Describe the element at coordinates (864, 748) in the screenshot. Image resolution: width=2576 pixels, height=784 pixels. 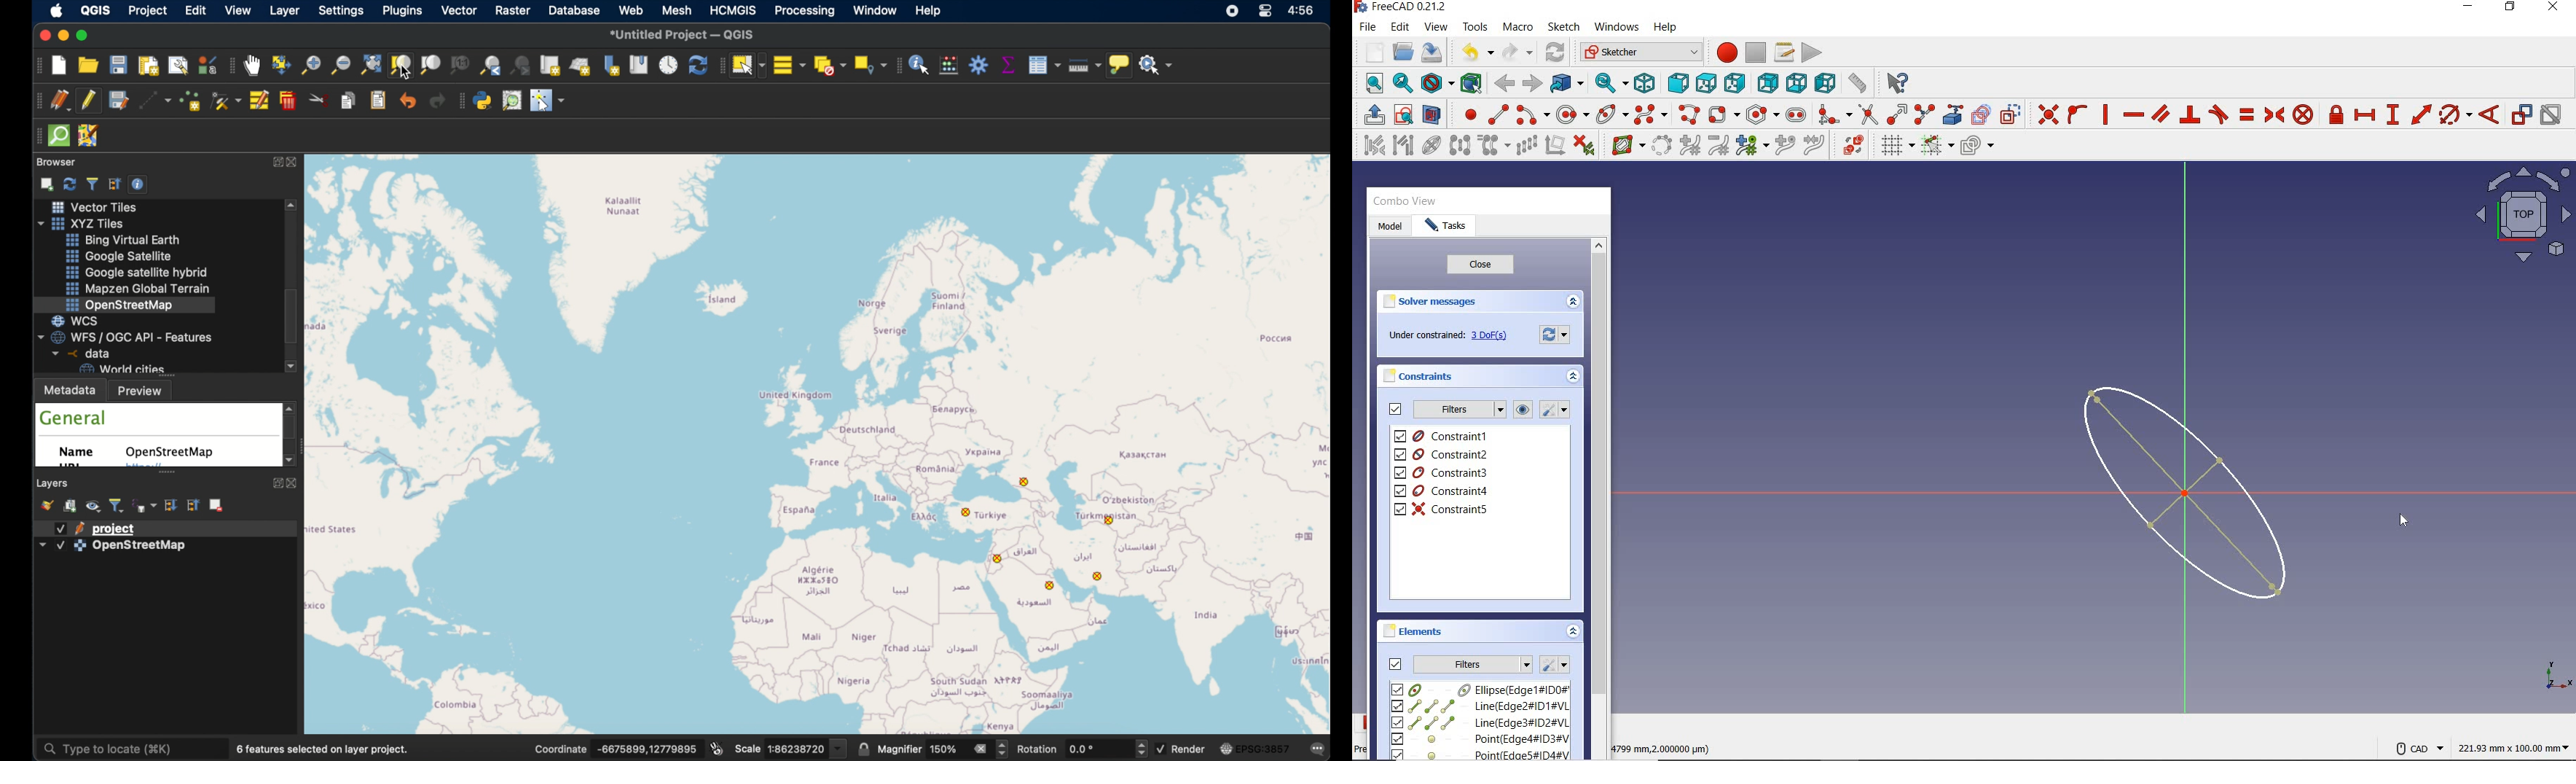
I see `lock scale` at that location.